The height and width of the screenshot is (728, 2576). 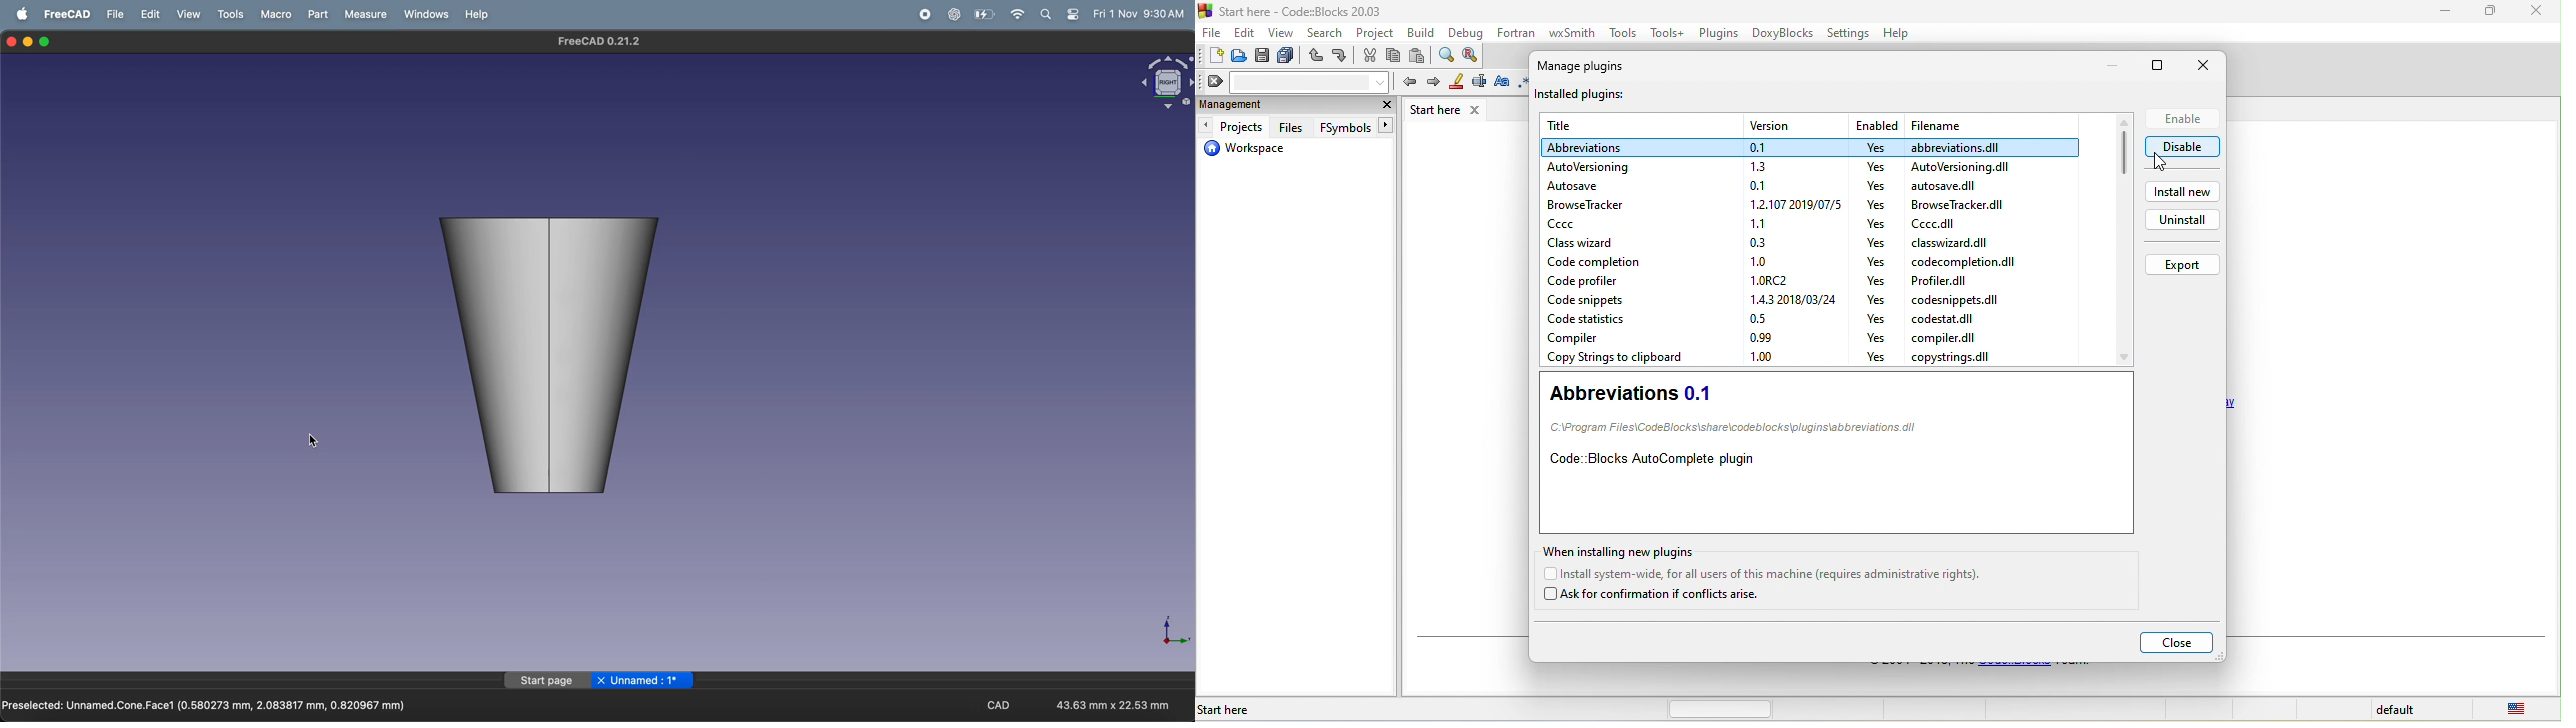 What do you see at coordinates (11, 41) in the screenshot?
I see `closing window` at bounding box center [11, 41].